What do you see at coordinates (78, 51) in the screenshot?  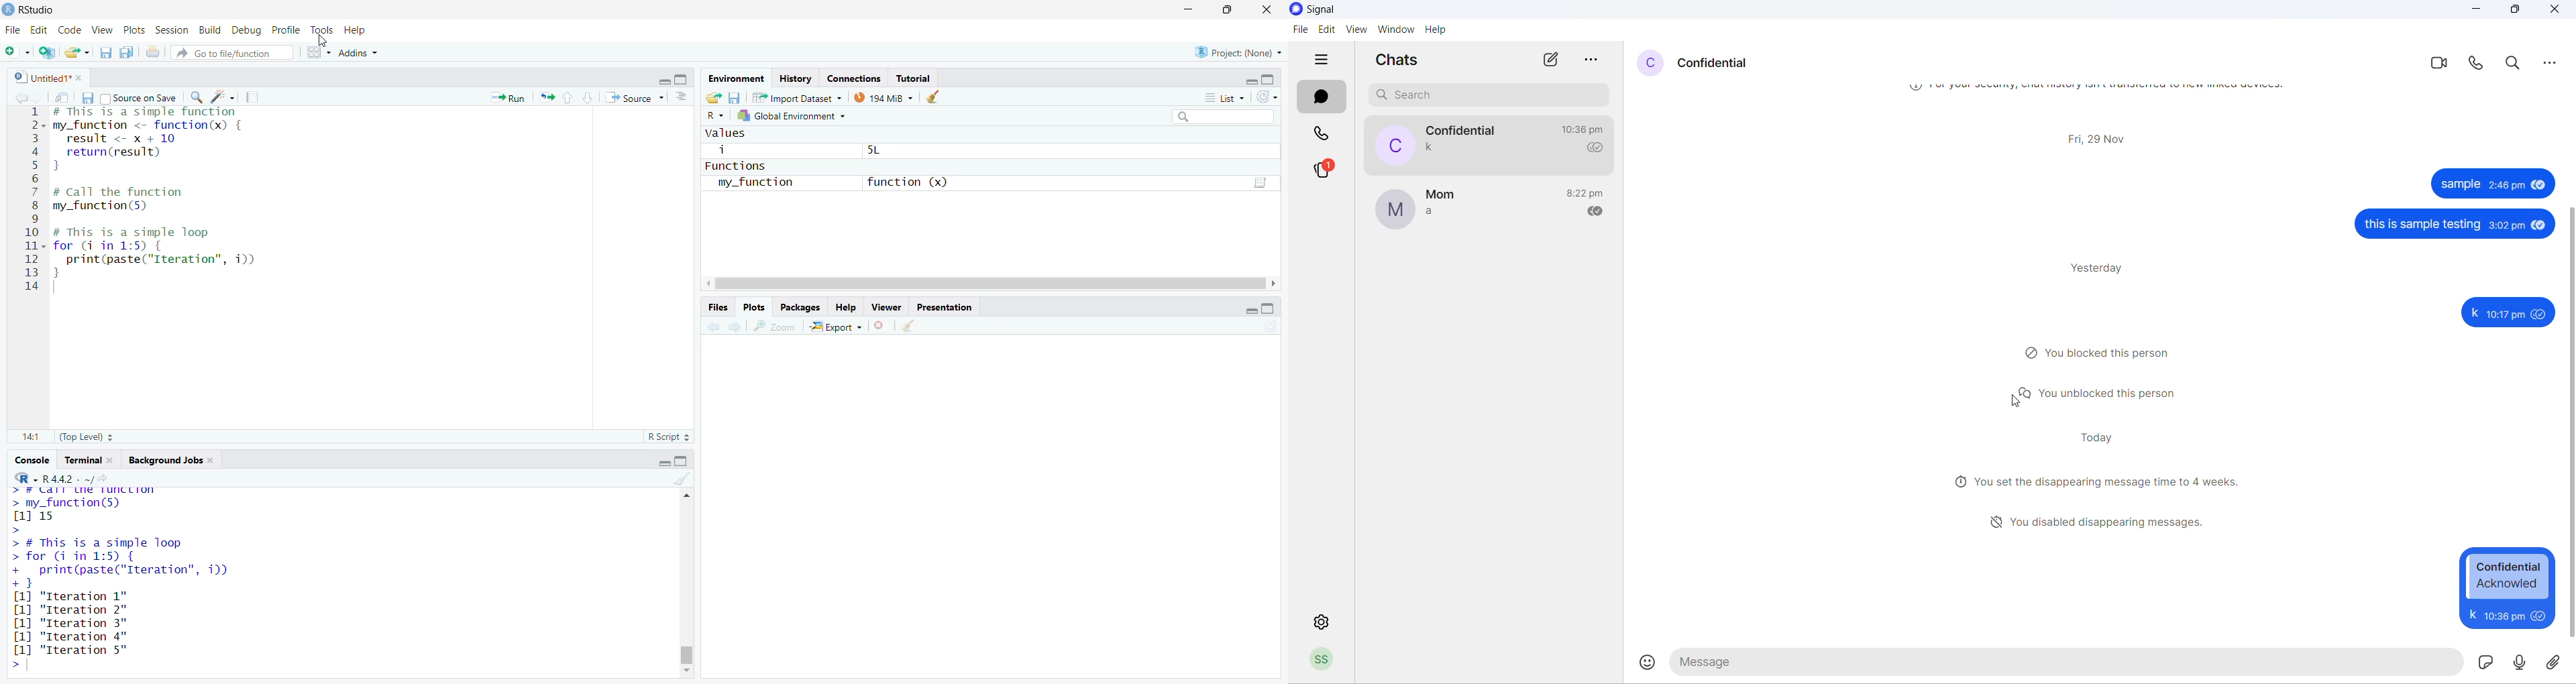 I see `open an existing file` at bounding box center [78, 51].